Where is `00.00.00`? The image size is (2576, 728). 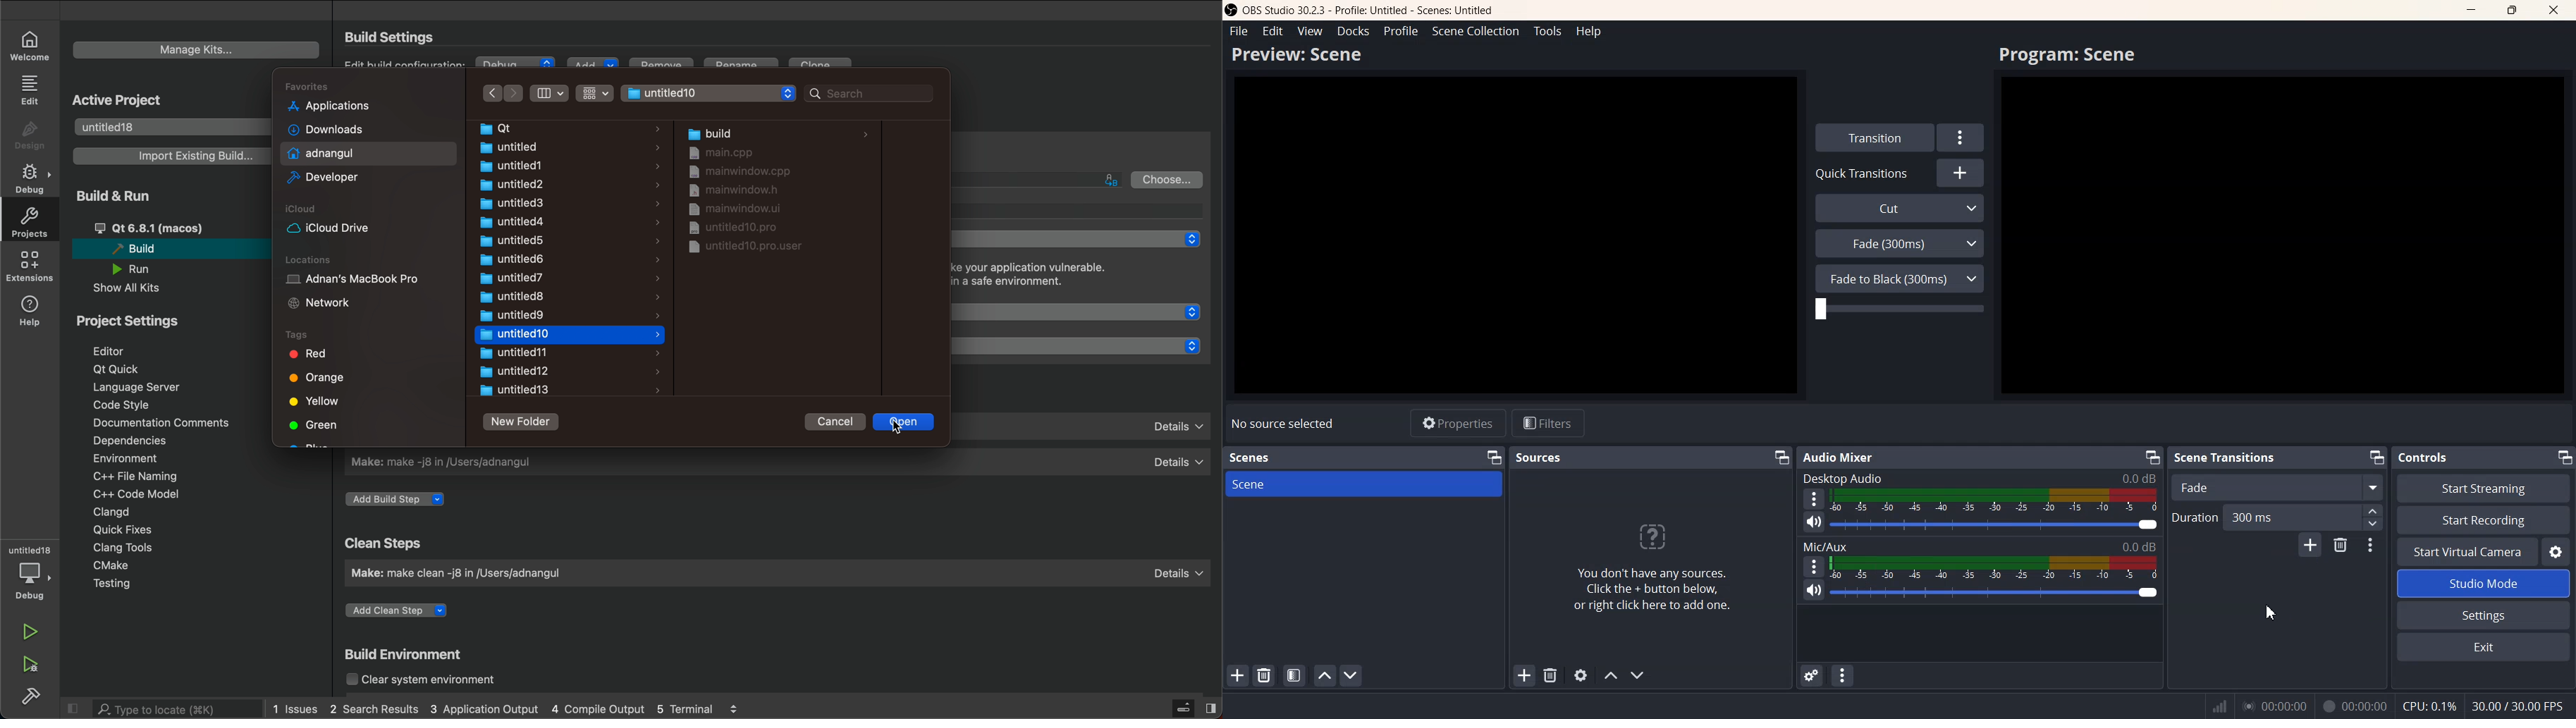
00.00.00 is located at coordinates (2357, 707).